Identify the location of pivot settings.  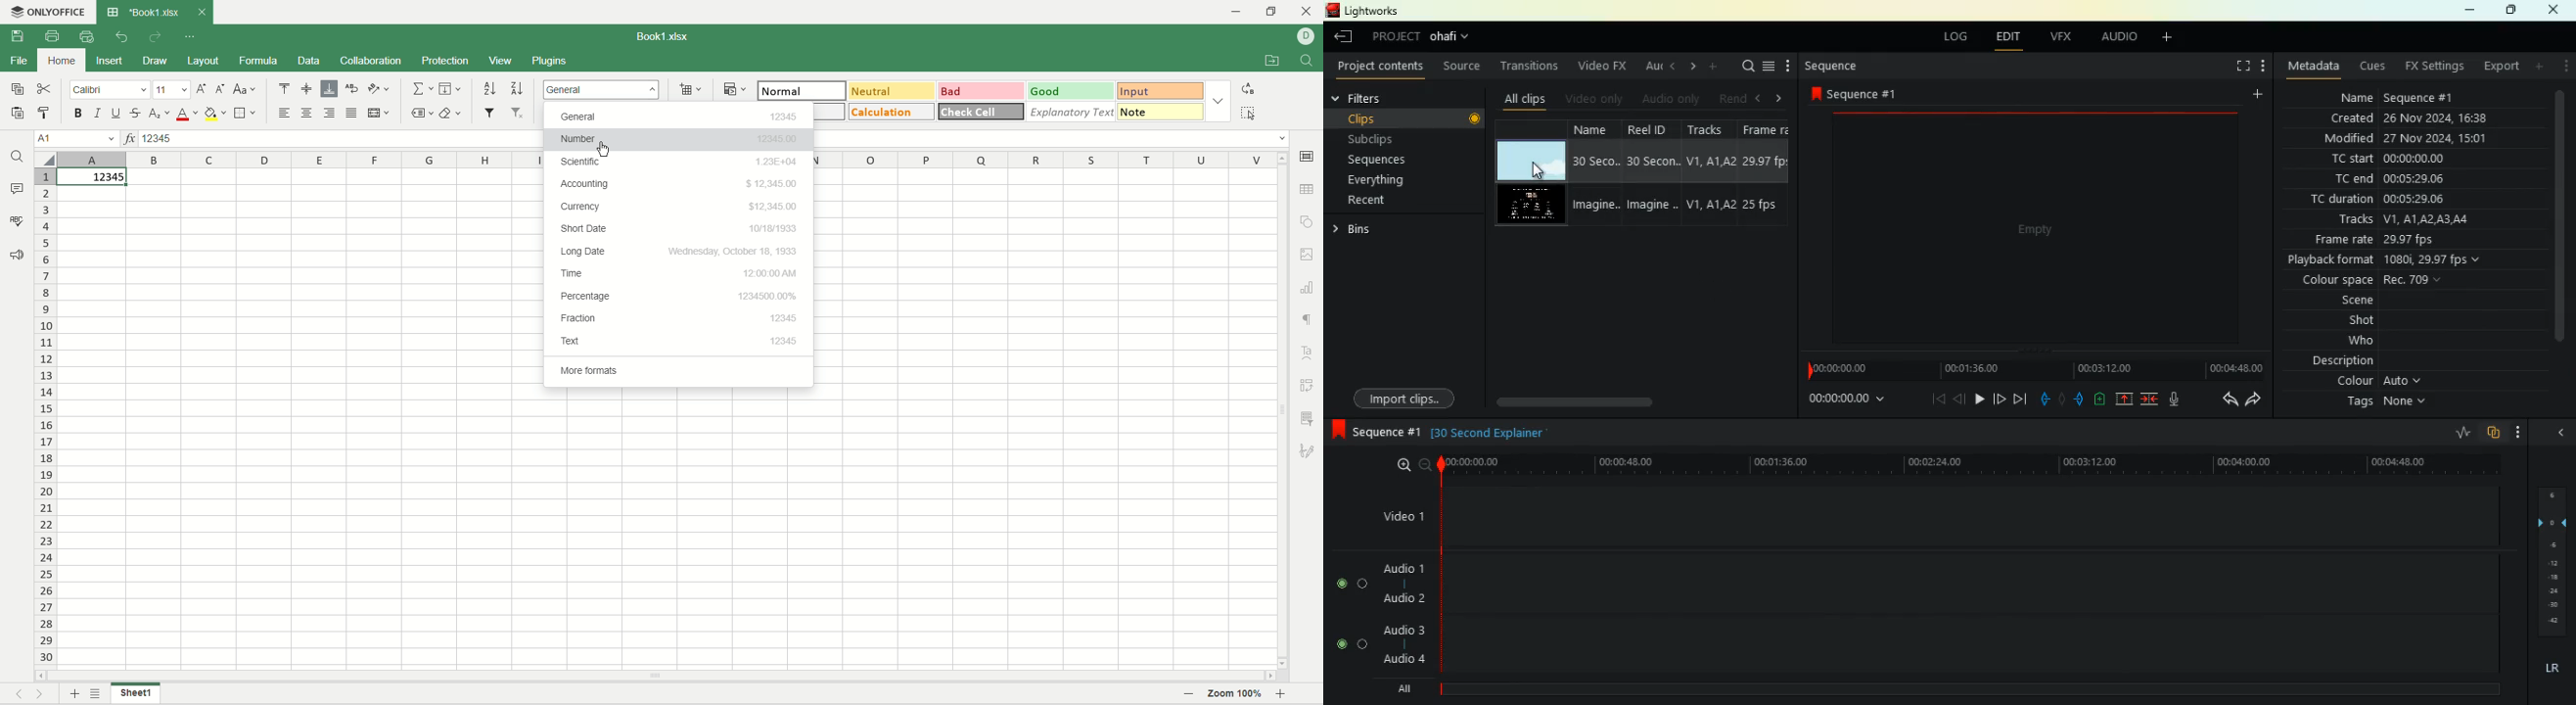
(1307, 386).